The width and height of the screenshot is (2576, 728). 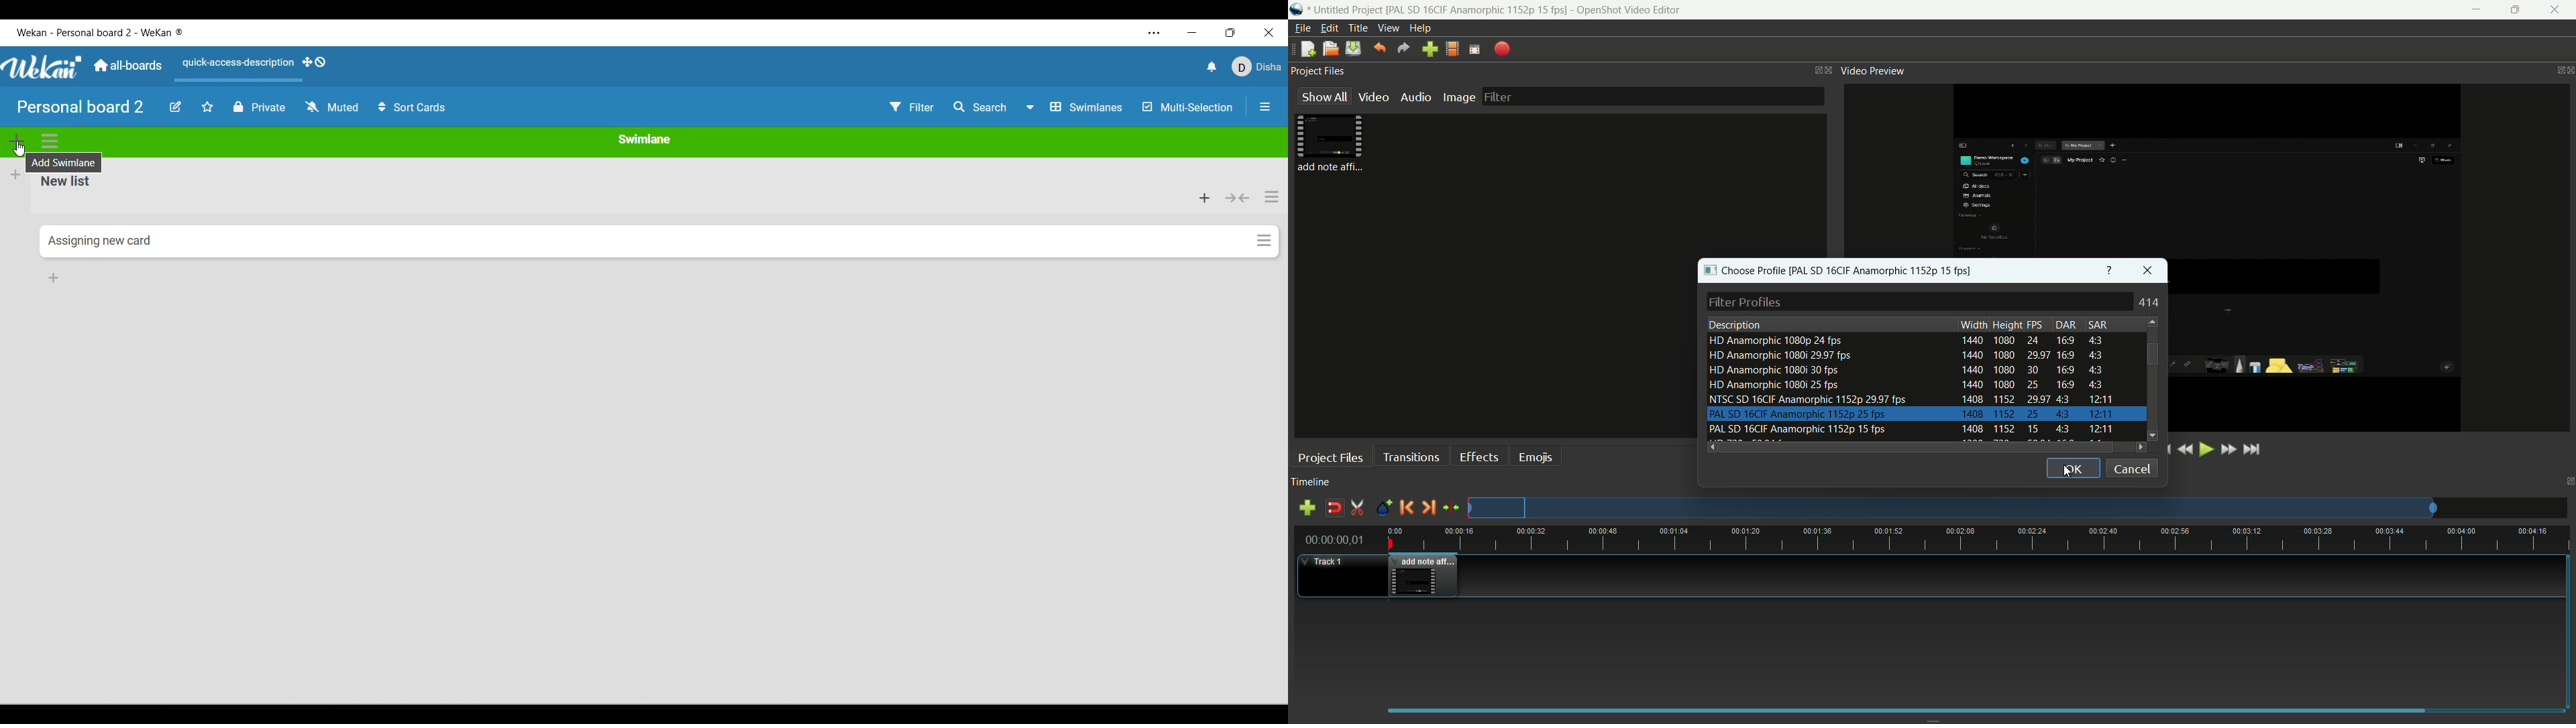 I want to click on transitions, so click(x=1411, y=457).